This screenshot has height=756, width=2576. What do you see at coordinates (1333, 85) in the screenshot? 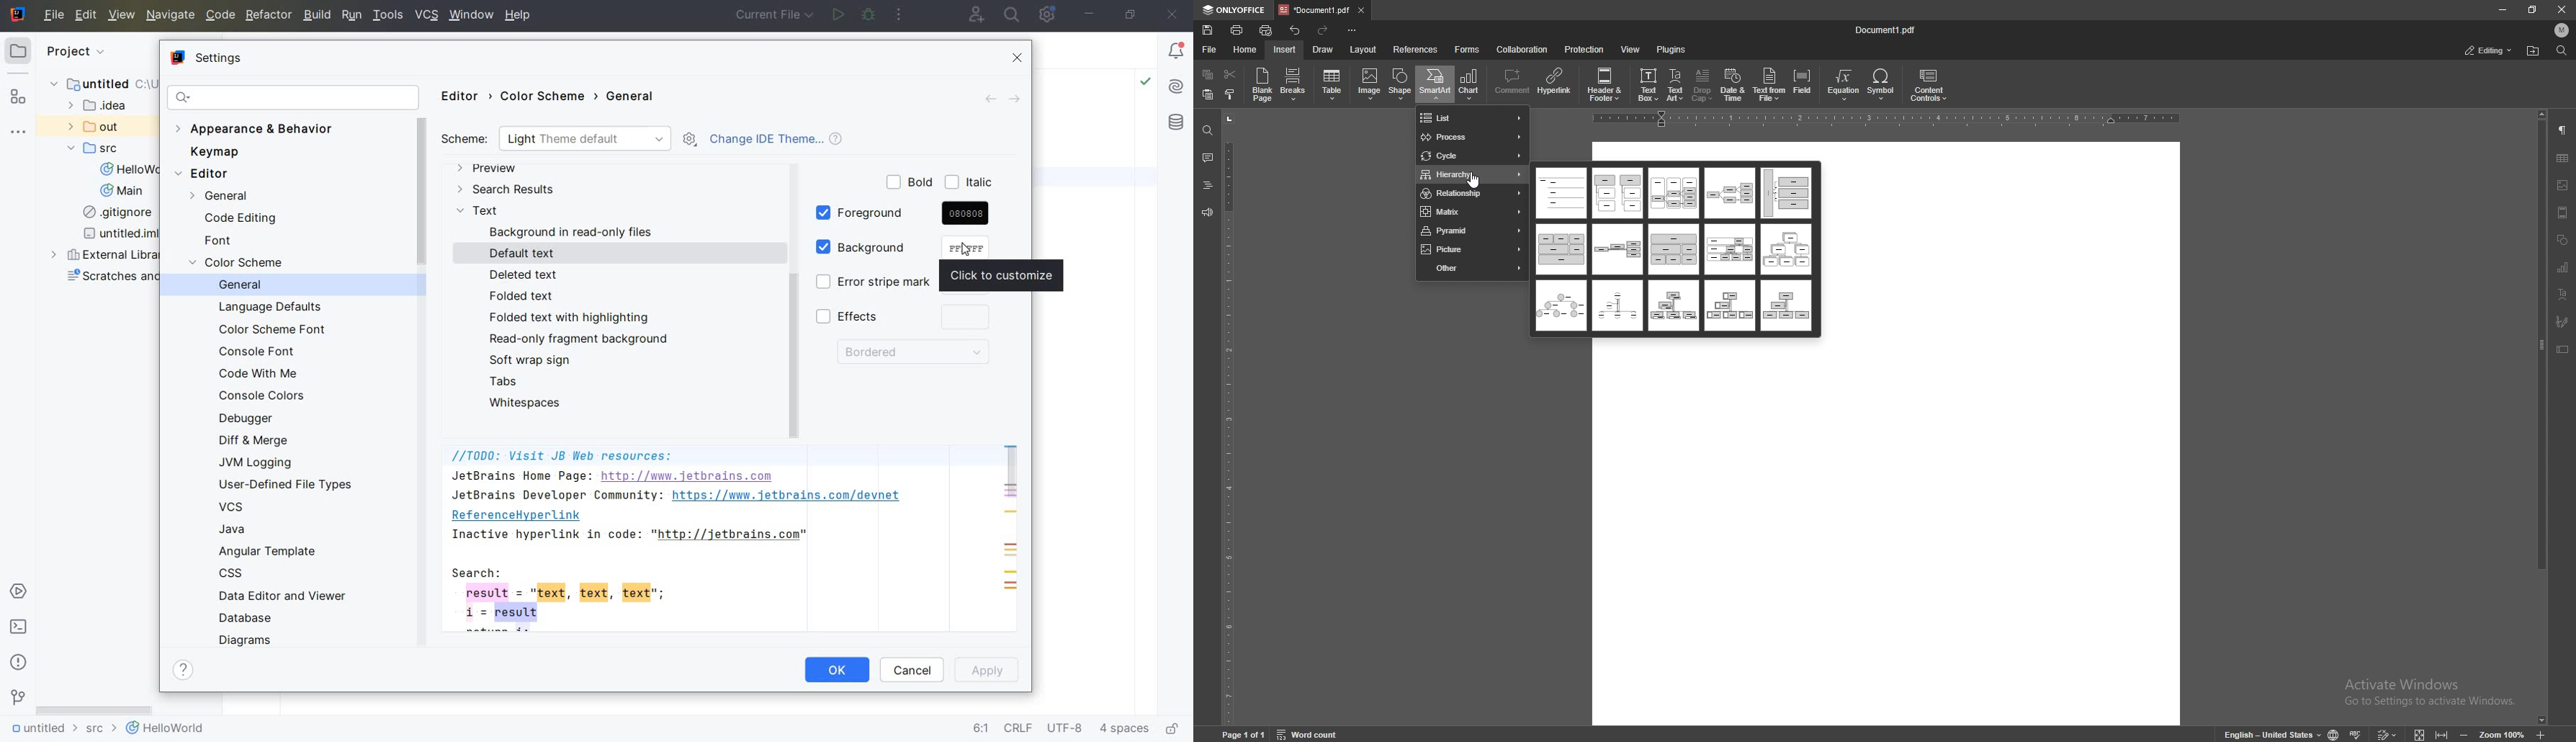
I see `table` at bounding box center [1333, 85].